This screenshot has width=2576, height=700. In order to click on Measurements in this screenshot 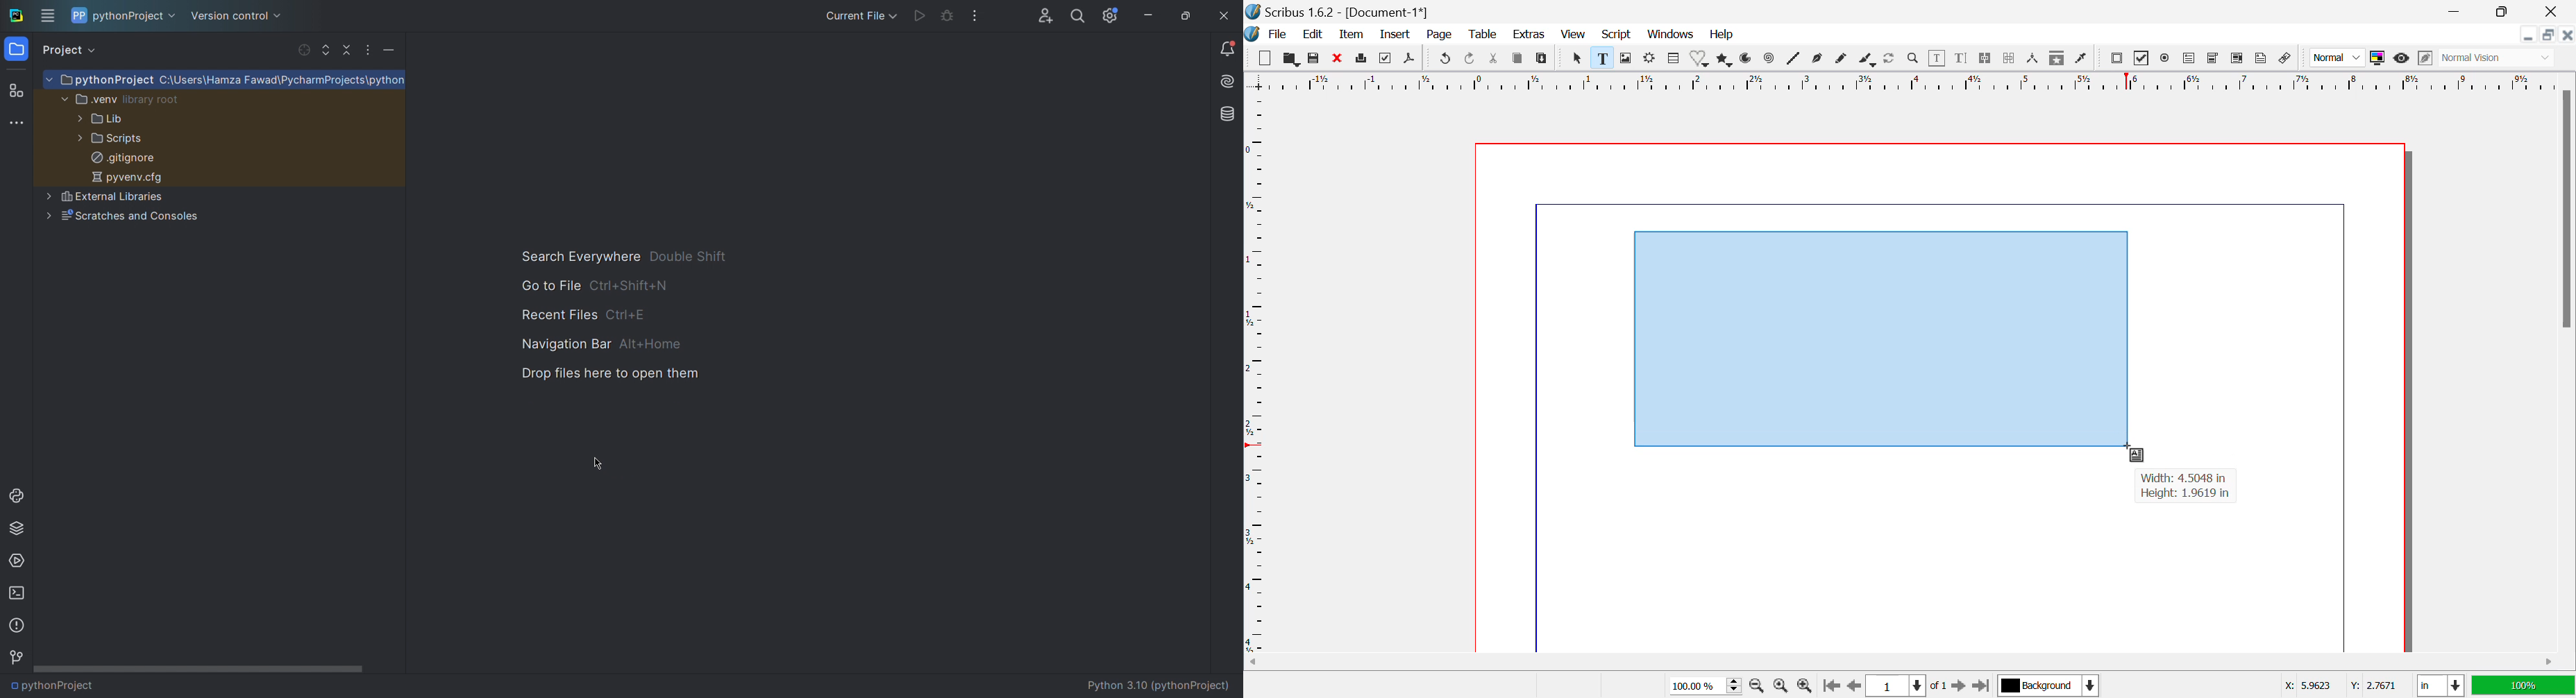, I will do `click(2035, 59)`.